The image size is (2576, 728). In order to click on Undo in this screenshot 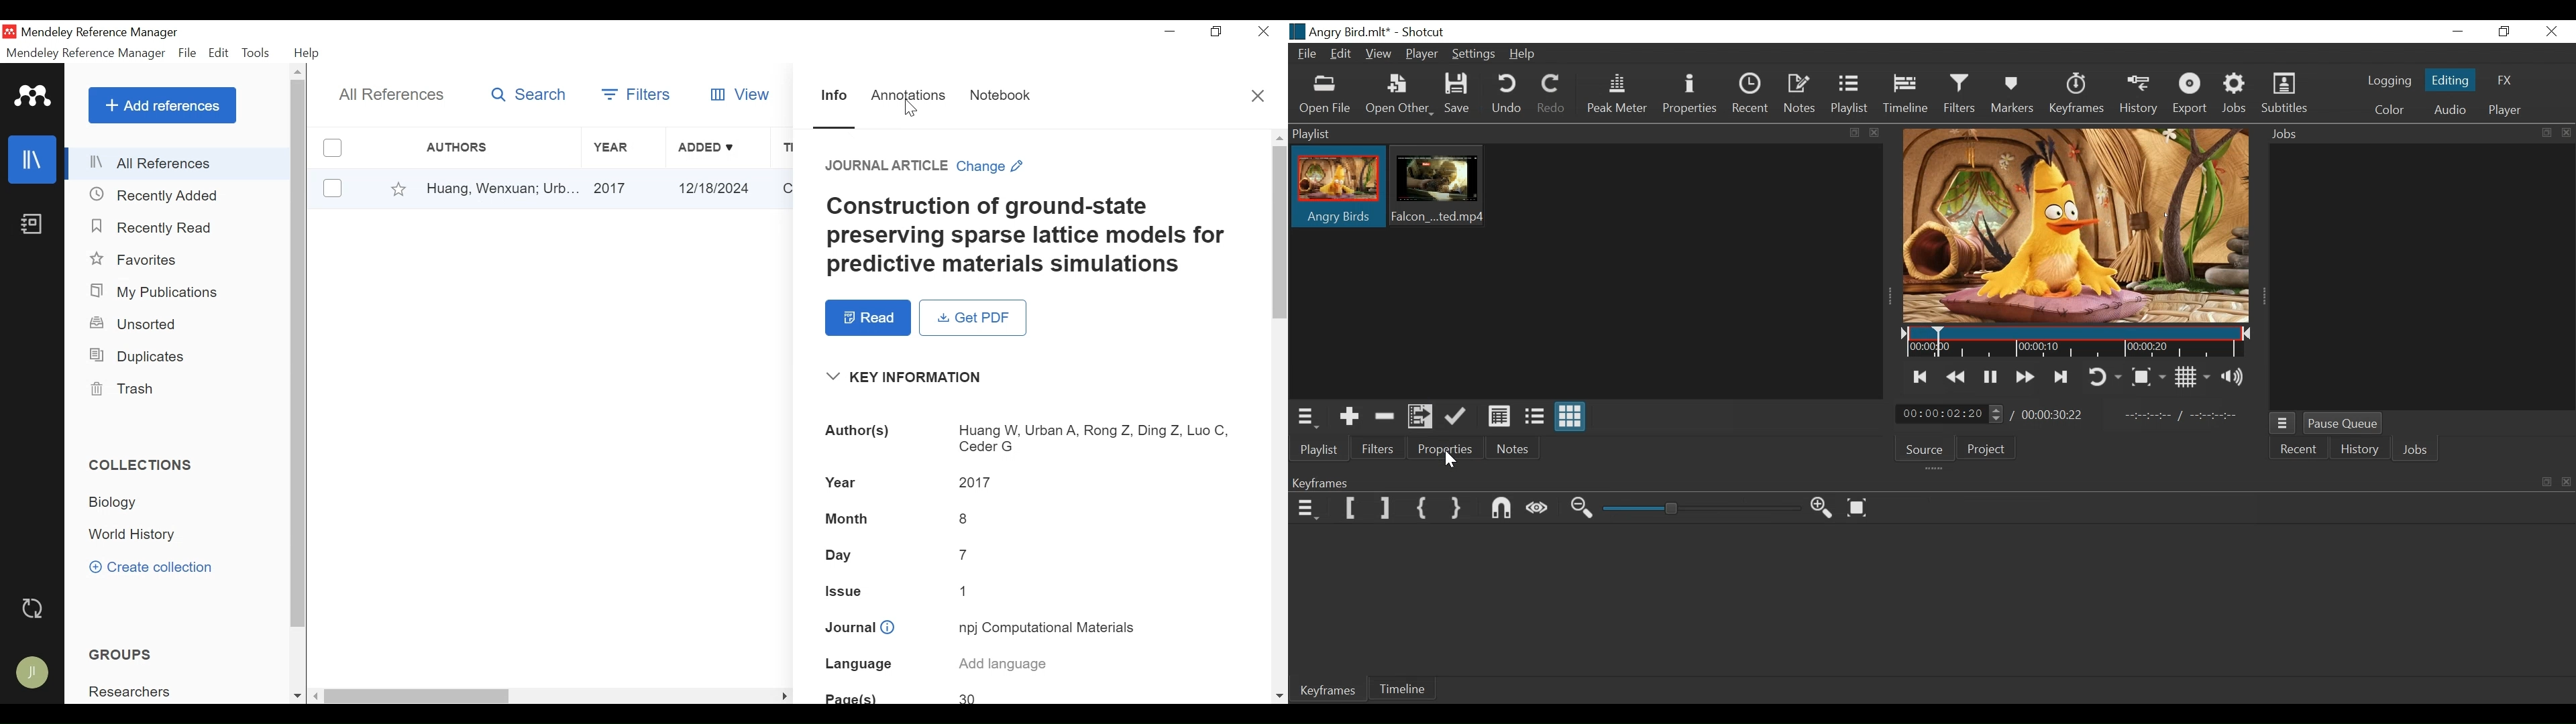, I will do `click(1508, 96)`.